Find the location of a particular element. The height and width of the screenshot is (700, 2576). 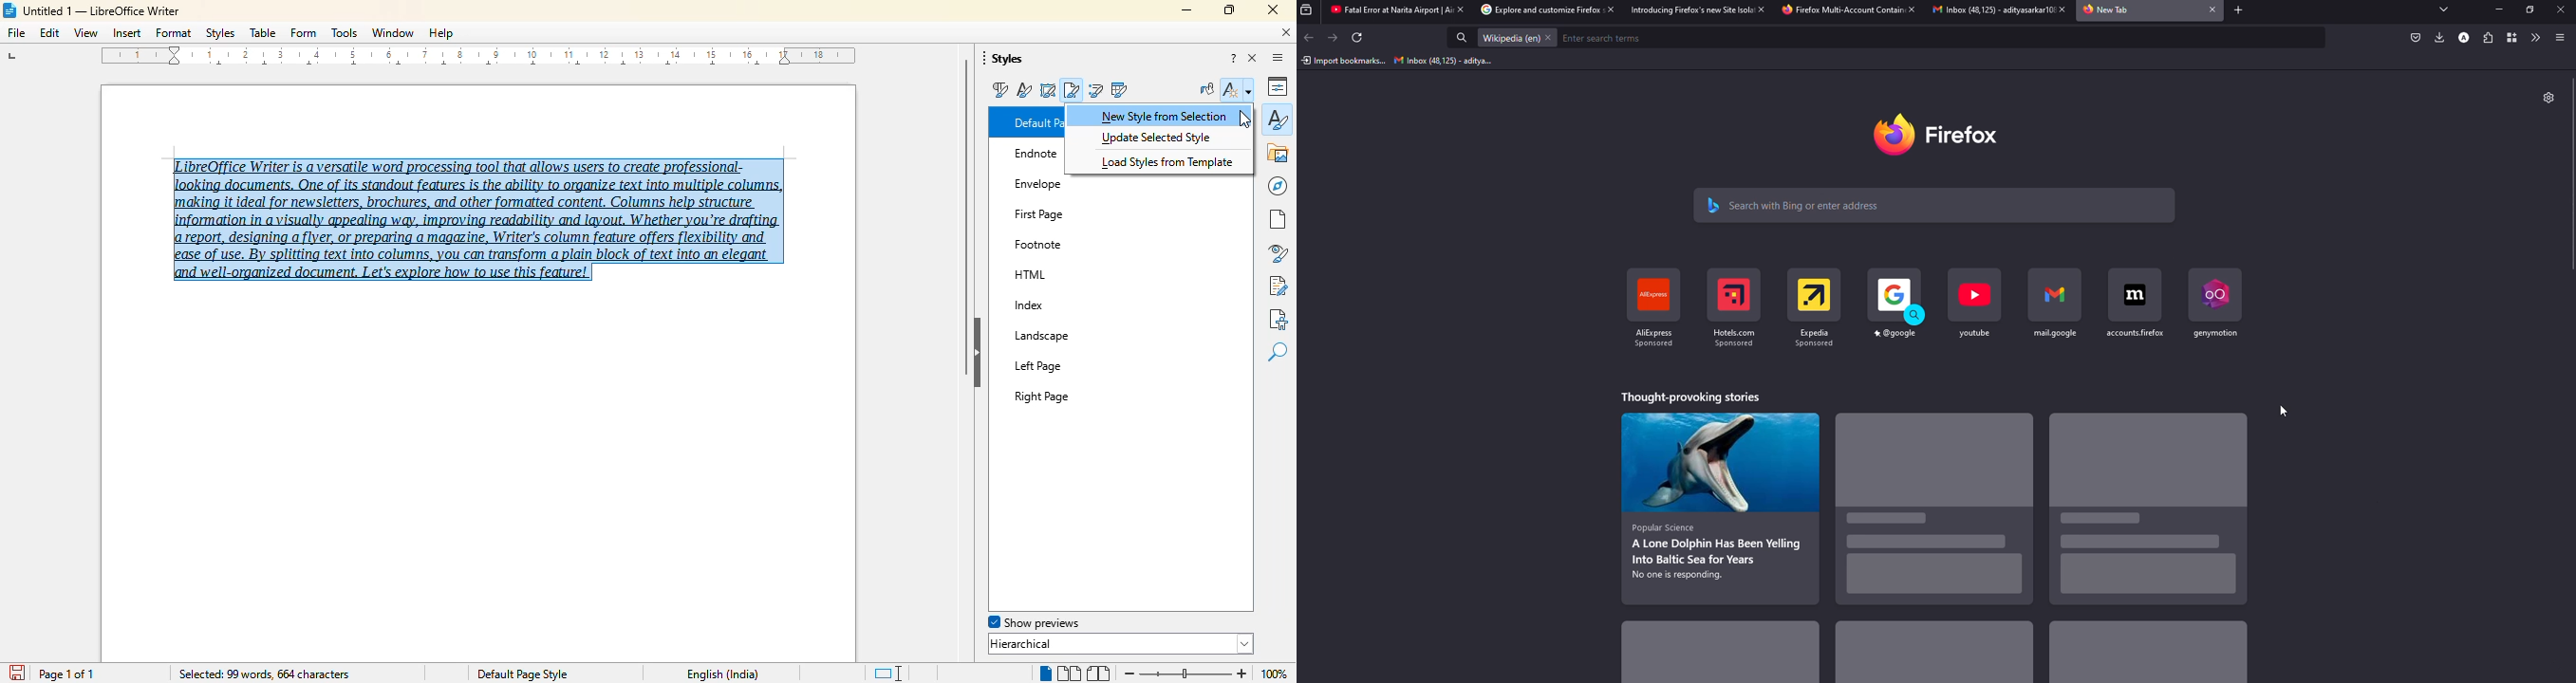

form is located at coordinates (304, 32).